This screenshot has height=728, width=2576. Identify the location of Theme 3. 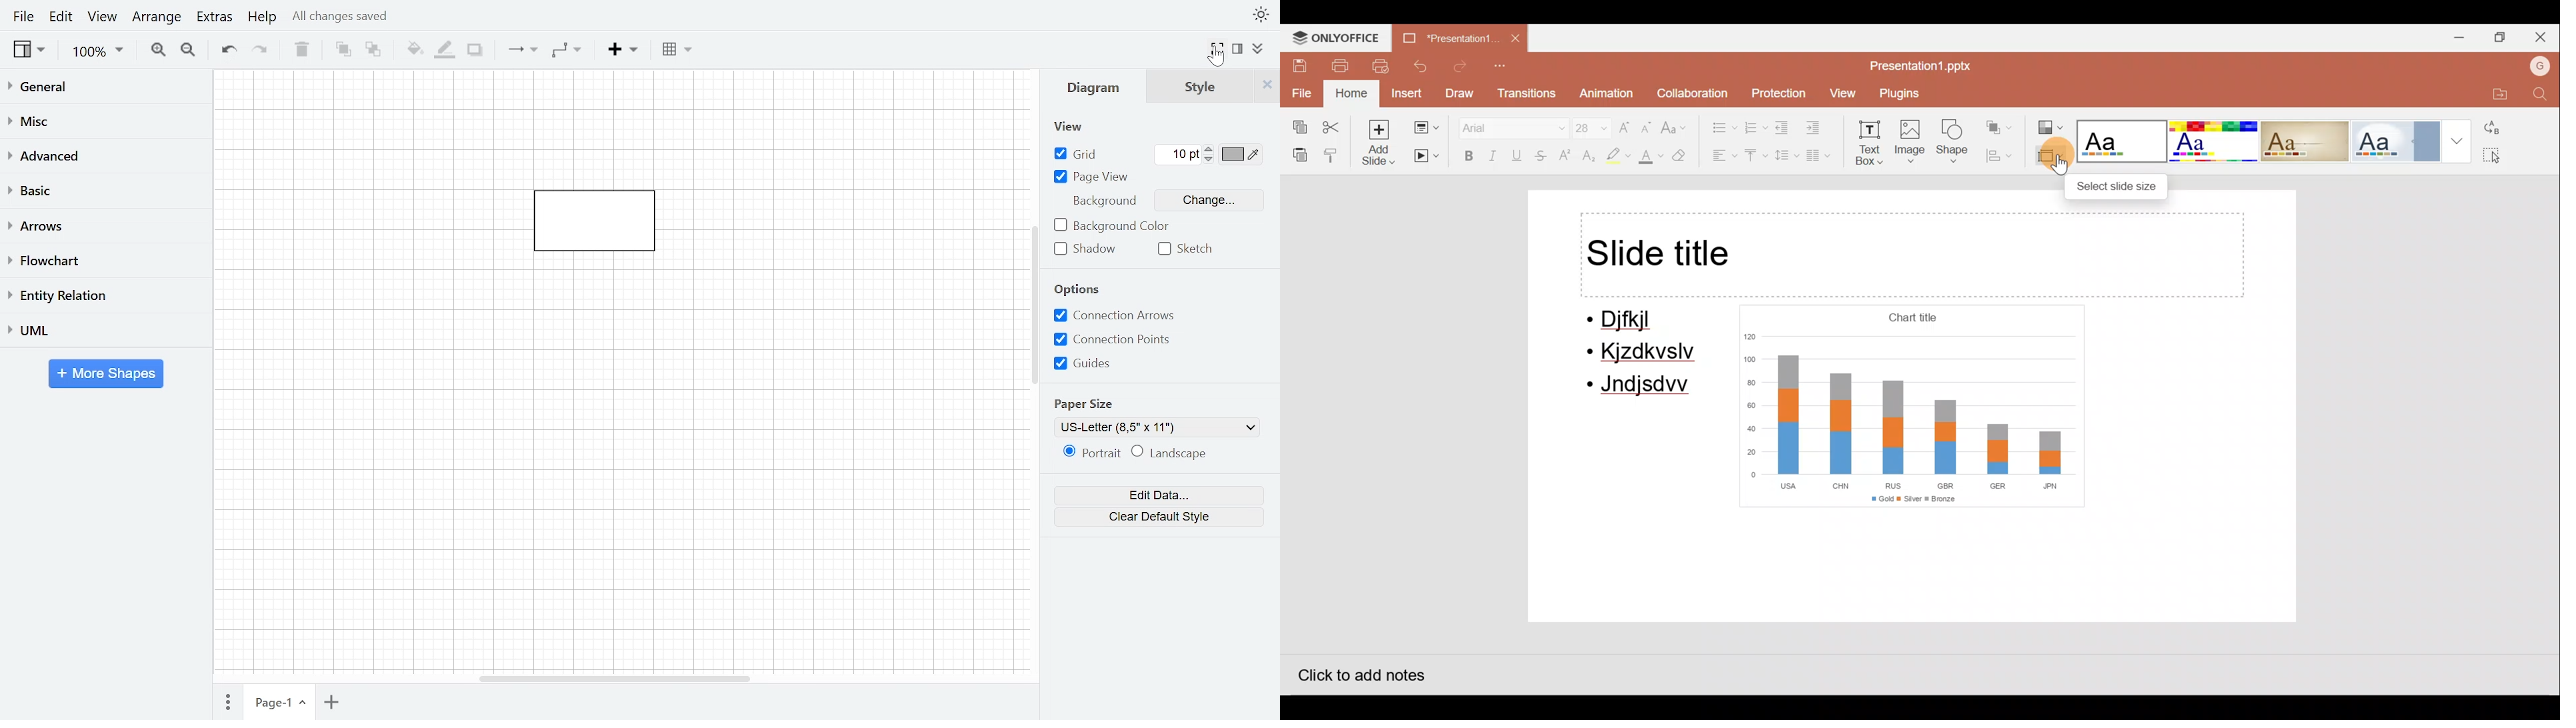
(2313, 141).